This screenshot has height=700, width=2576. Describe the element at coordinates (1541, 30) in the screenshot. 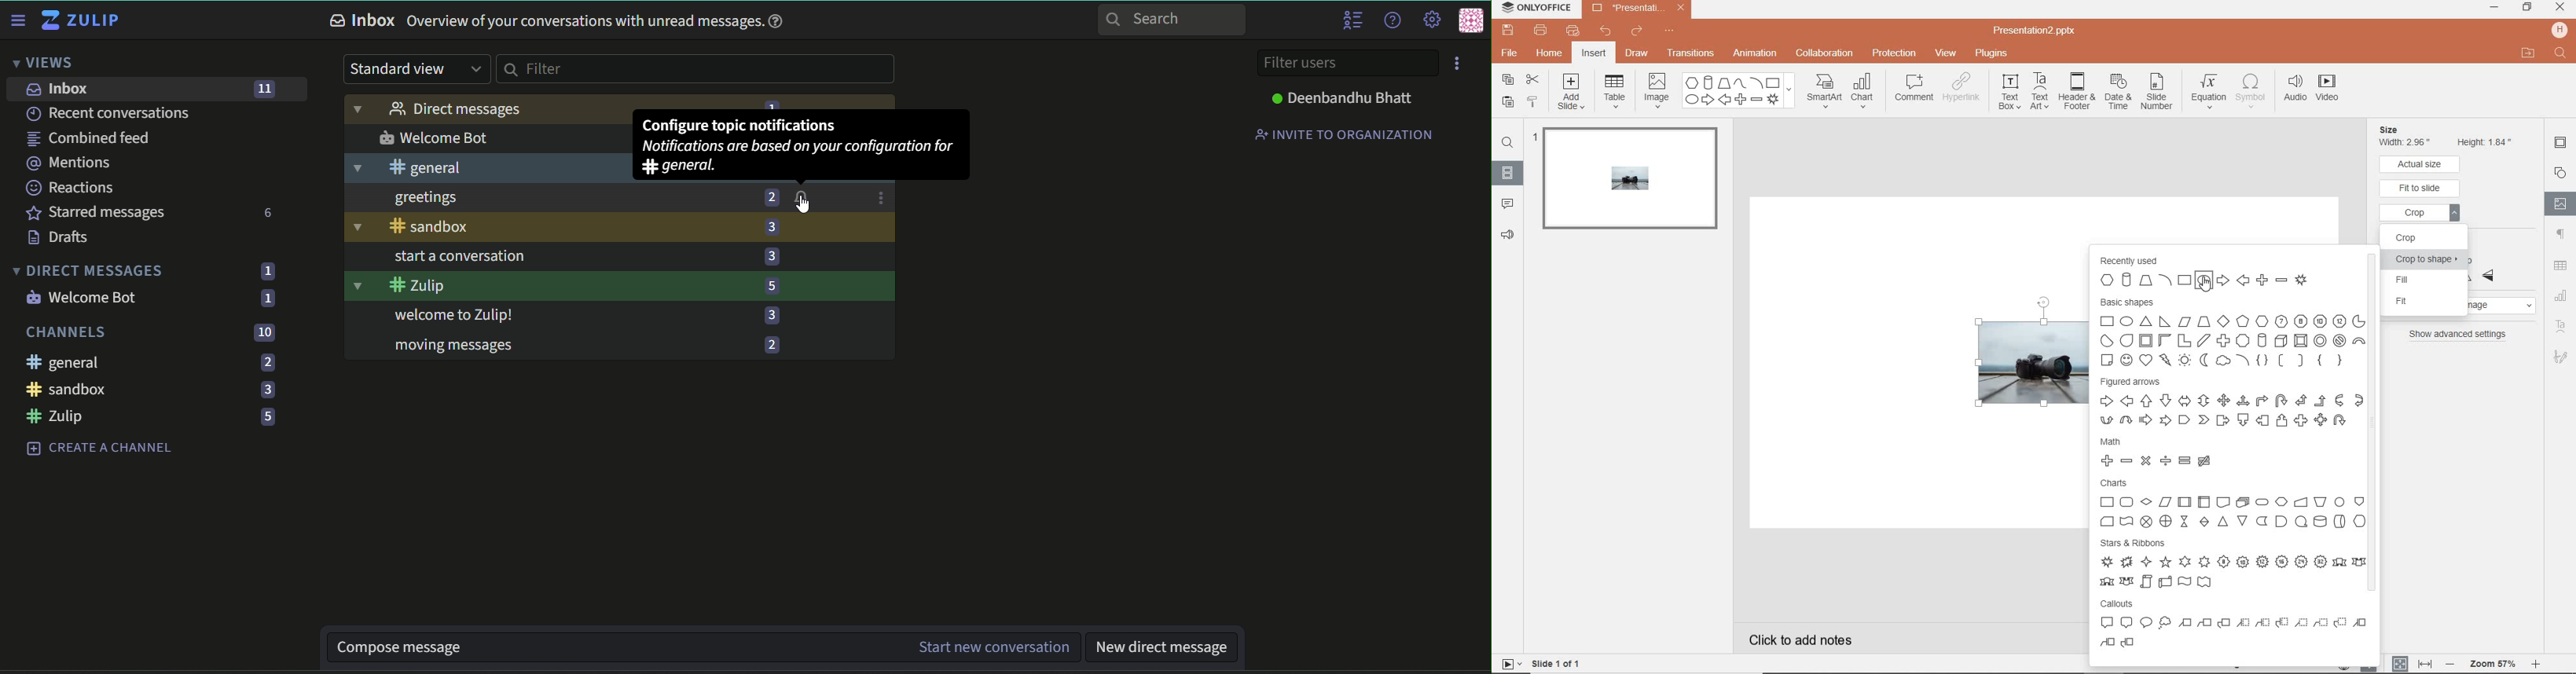

I see `print` at that location.